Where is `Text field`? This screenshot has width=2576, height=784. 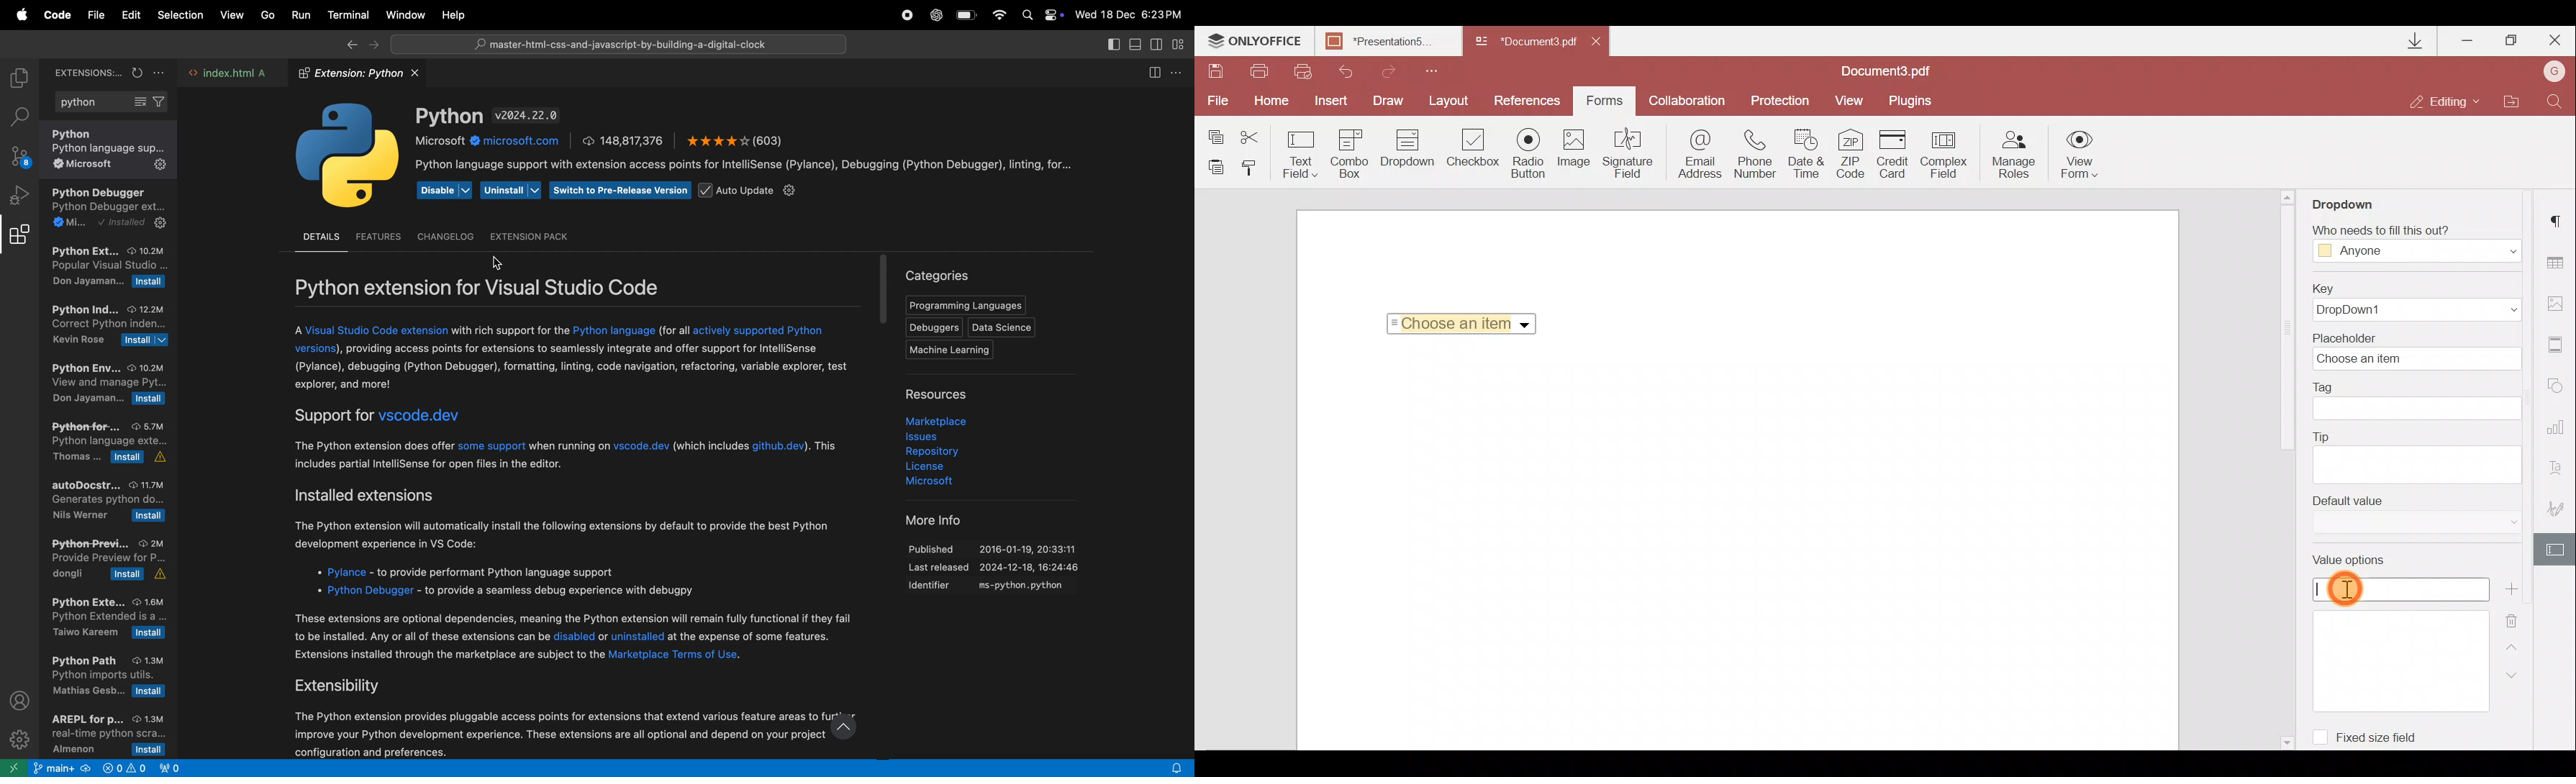
Text field is located at coordinates (1301, 154).